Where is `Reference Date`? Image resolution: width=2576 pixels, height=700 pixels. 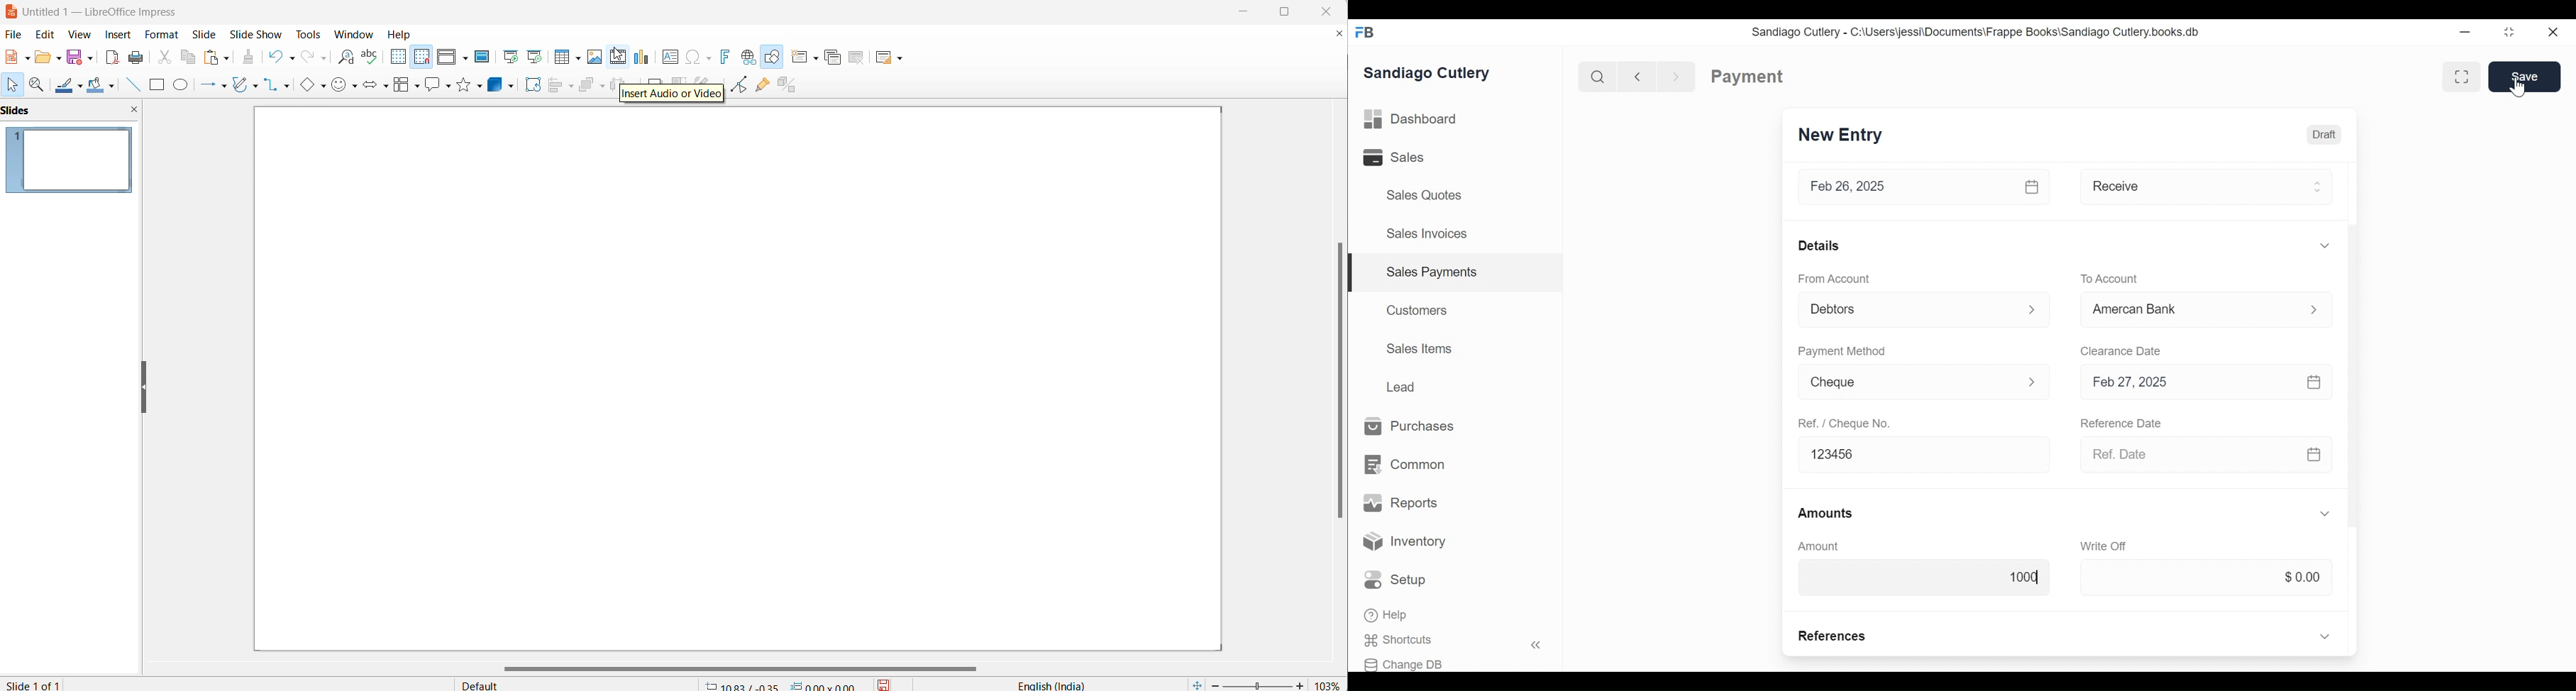 Reference Date is located at coordinates (2123, 424).